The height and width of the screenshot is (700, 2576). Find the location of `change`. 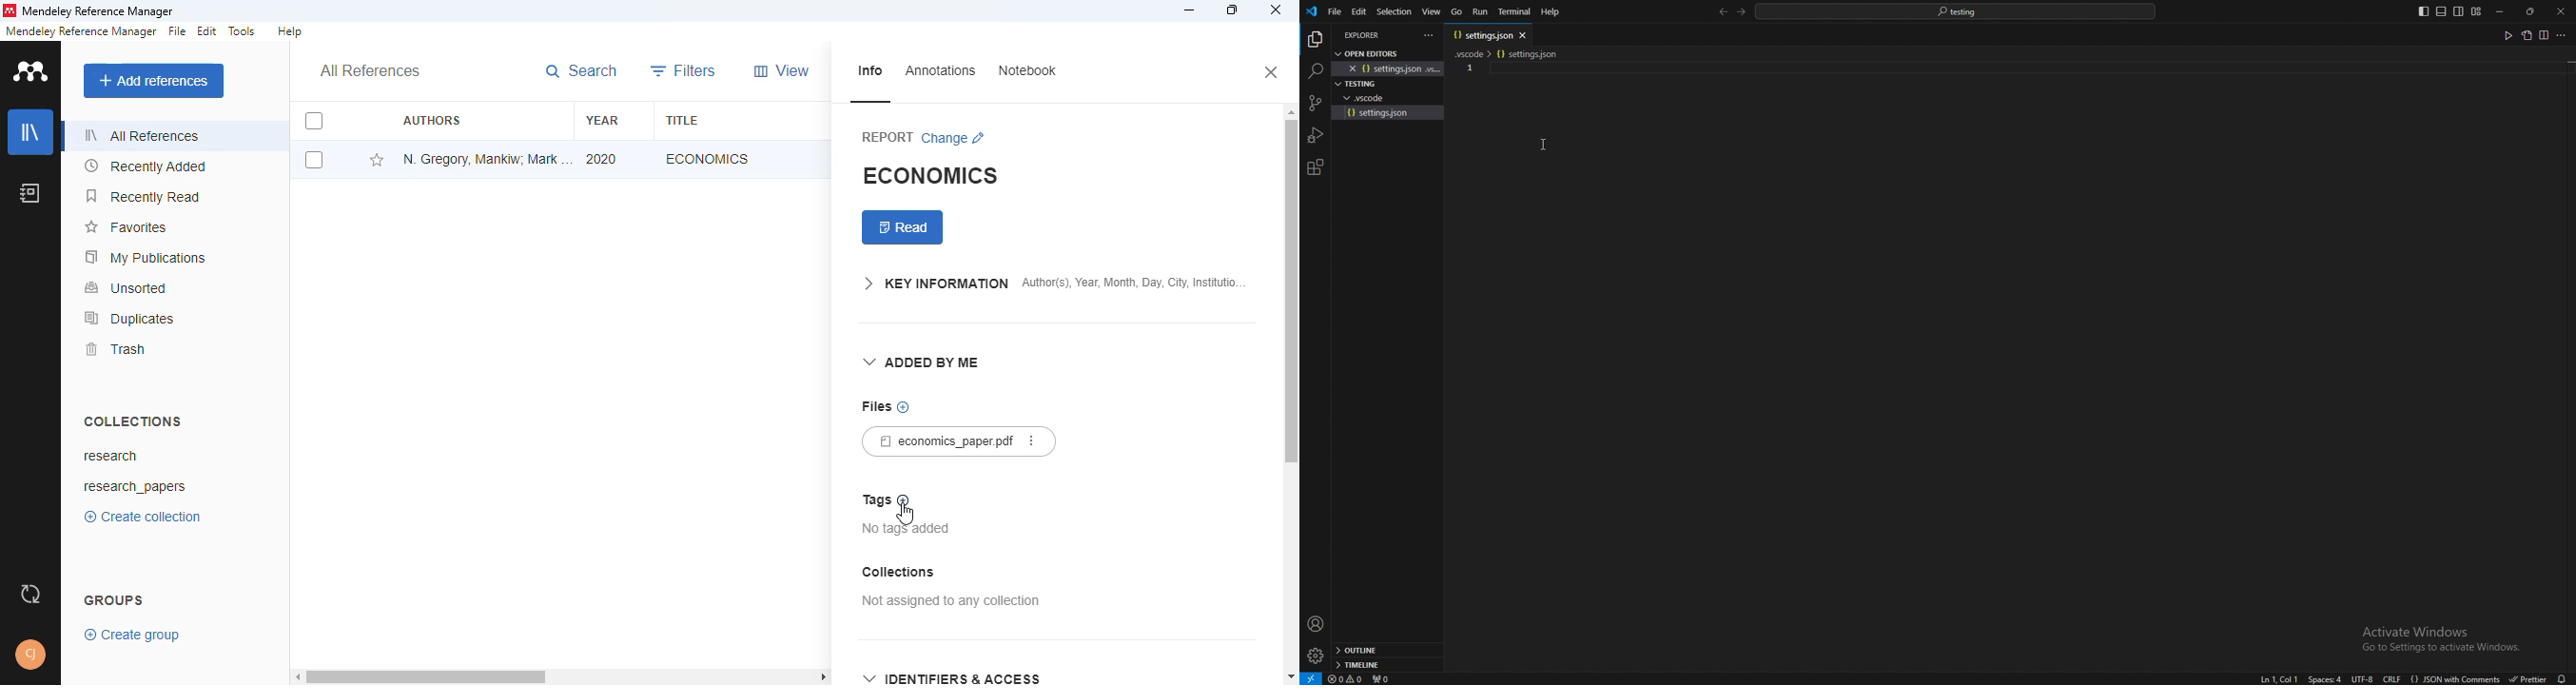

change is located at coordinates (953, 139).